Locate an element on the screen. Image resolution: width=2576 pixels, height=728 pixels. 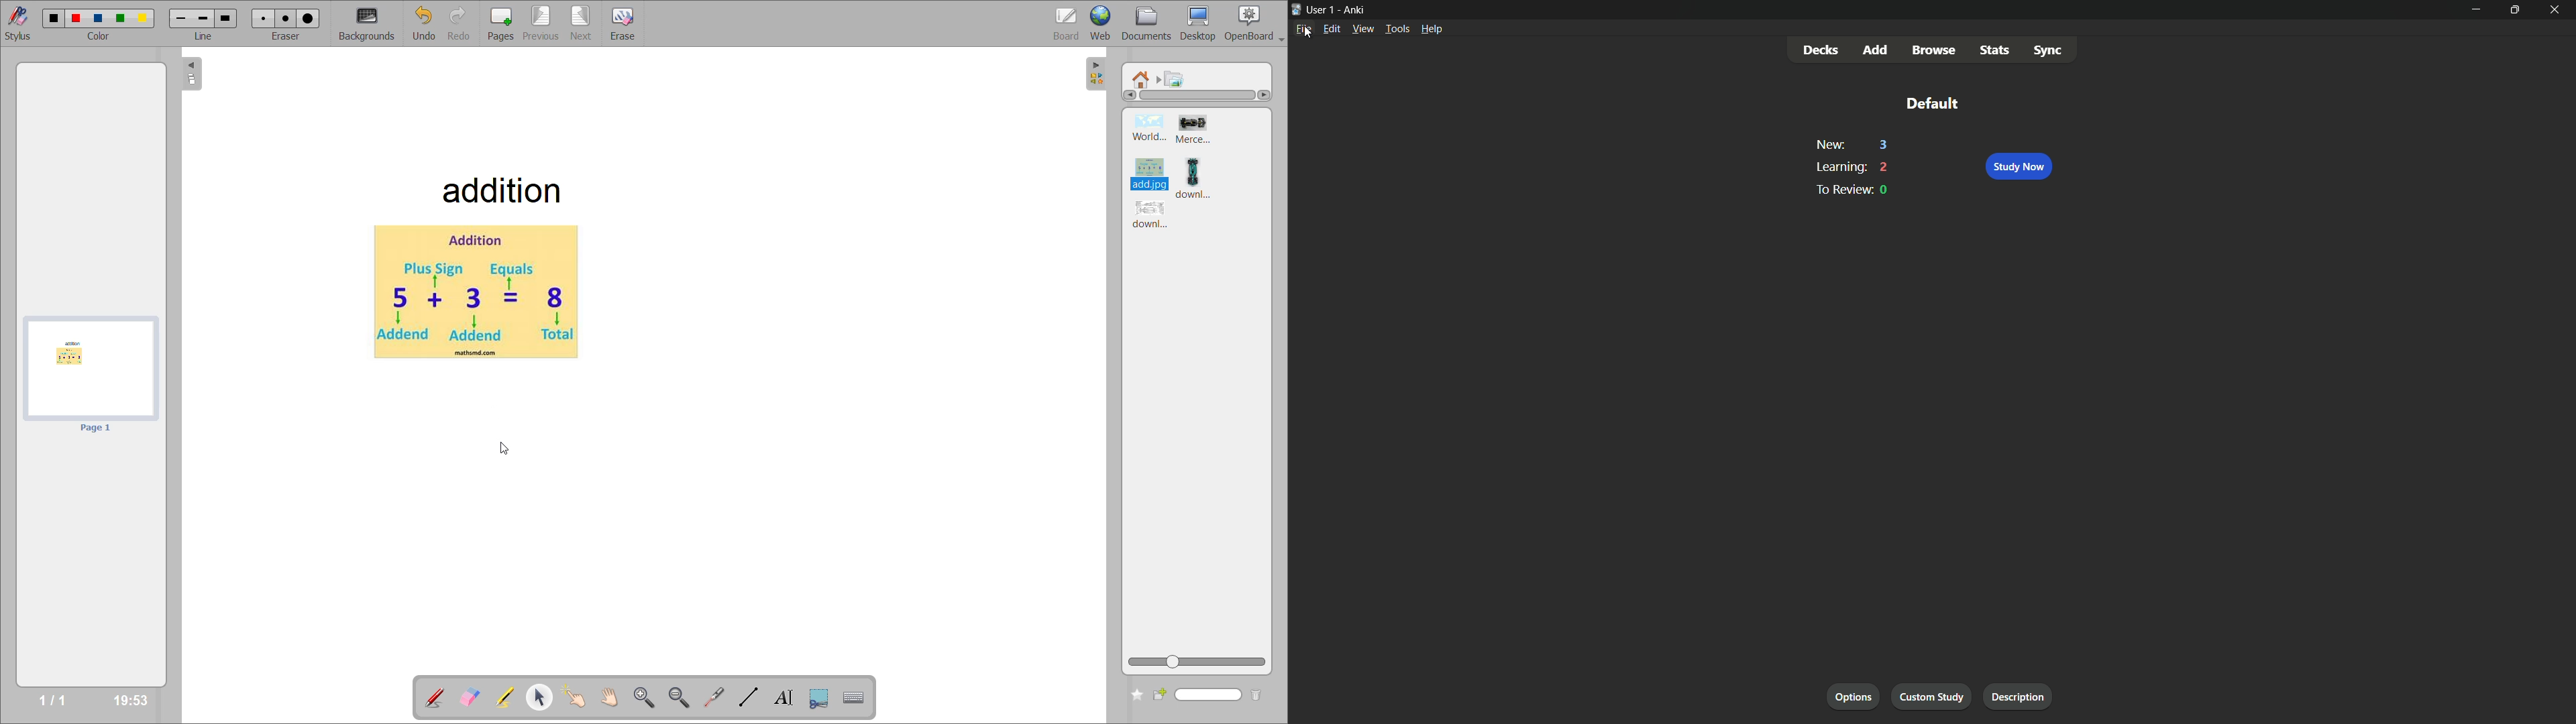
app icon is located at coordinates (1296, 10).